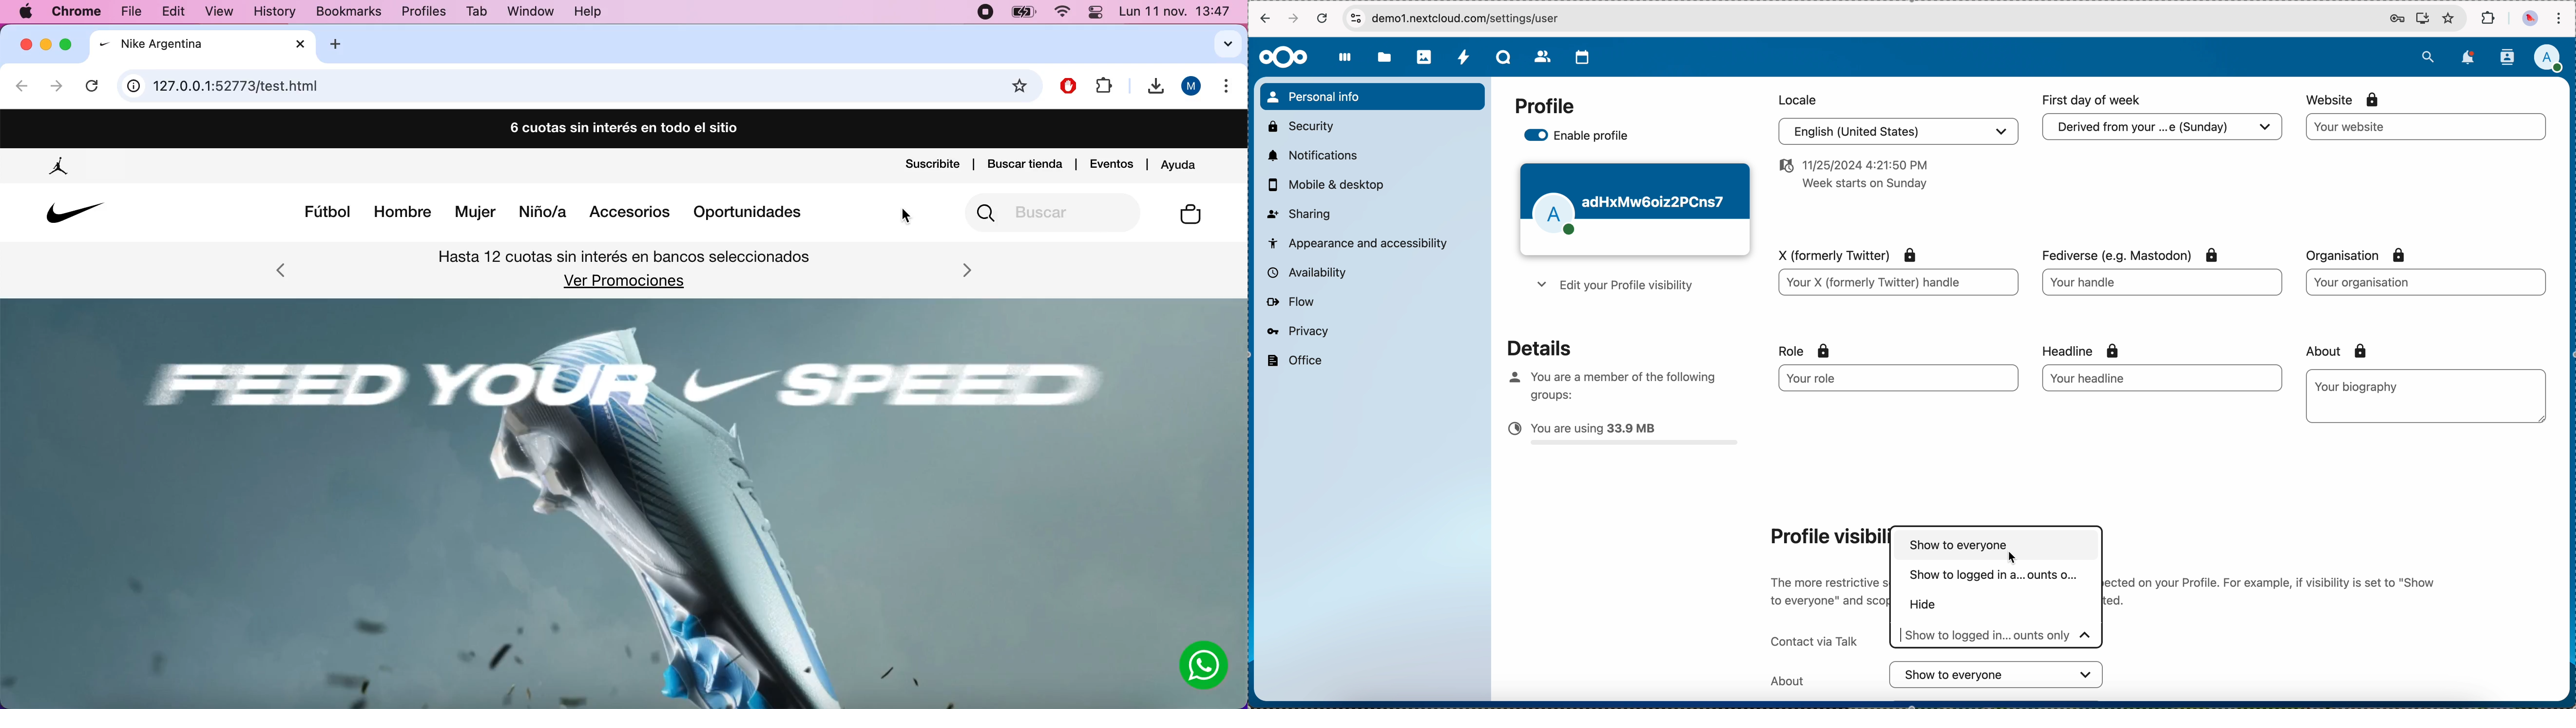 Image resolution: width=2576 pixels, height=728 pixels. What do you see at coordinates (1331, 186) in the screenshot?
I see `mobile and desktop` at bounding box center [1331, 186].